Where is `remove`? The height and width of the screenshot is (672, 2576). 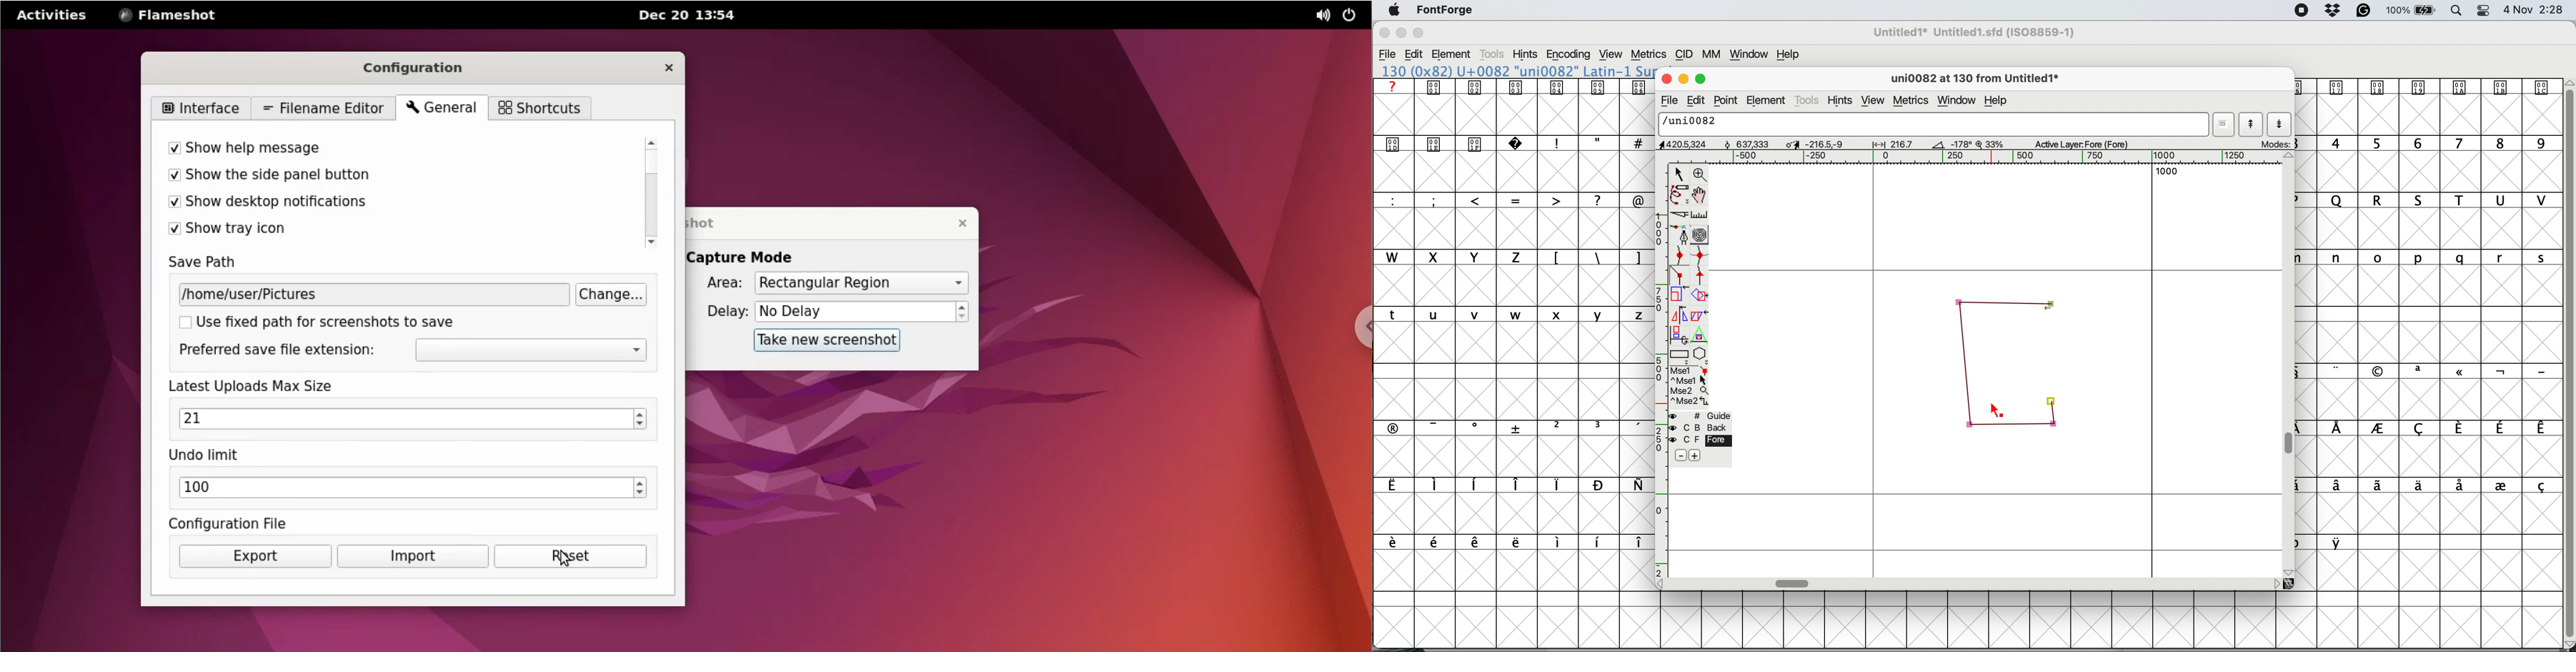 remove is located at coordinates (1682, 456).